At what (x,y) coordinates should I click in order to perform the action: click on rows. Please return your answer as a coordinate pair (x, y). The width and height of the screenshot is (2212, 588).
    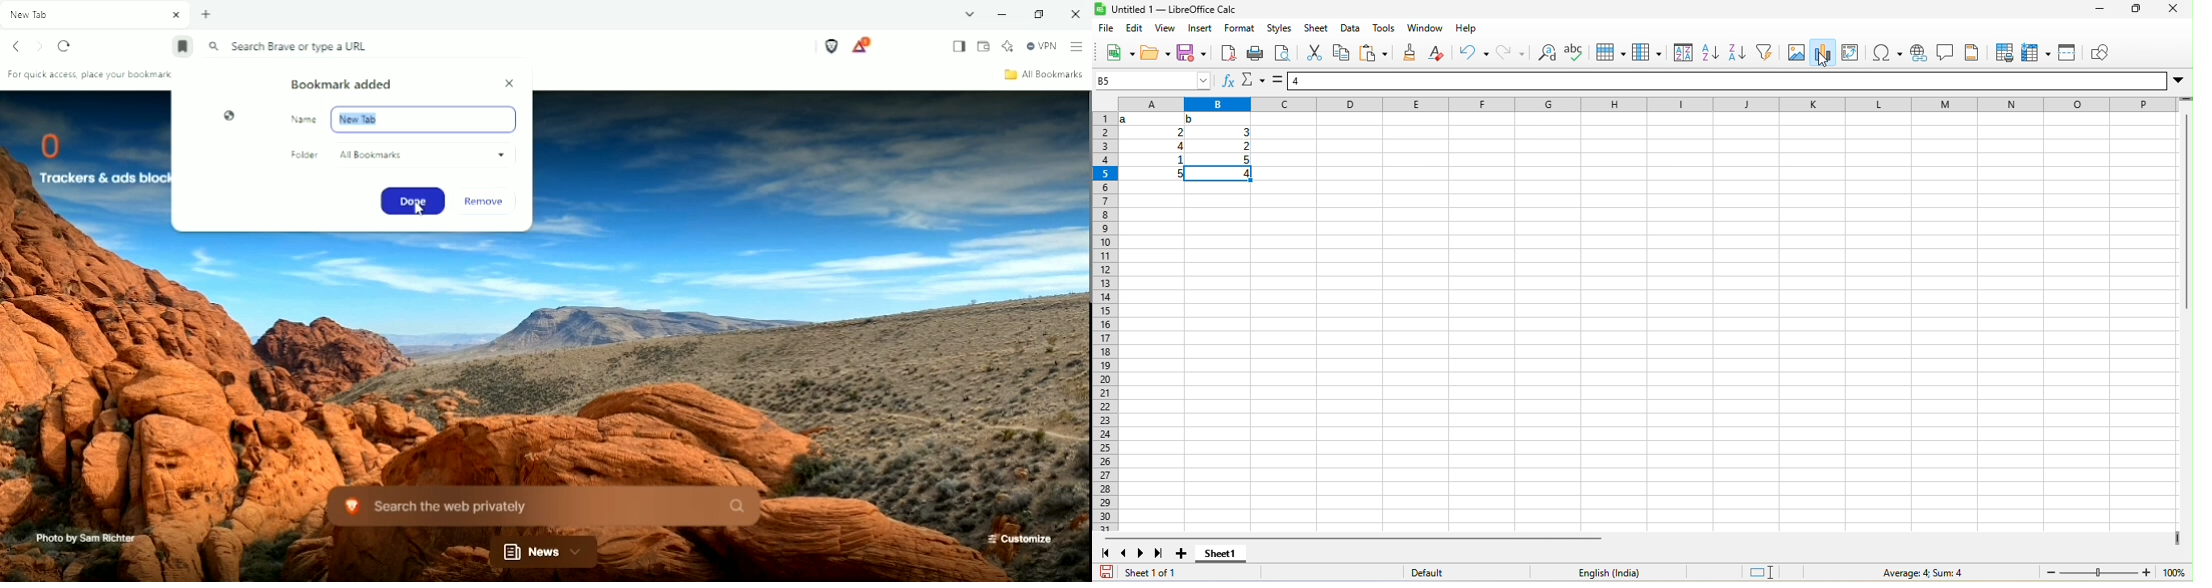
    Looking at the image, I should click on (1105, 322).